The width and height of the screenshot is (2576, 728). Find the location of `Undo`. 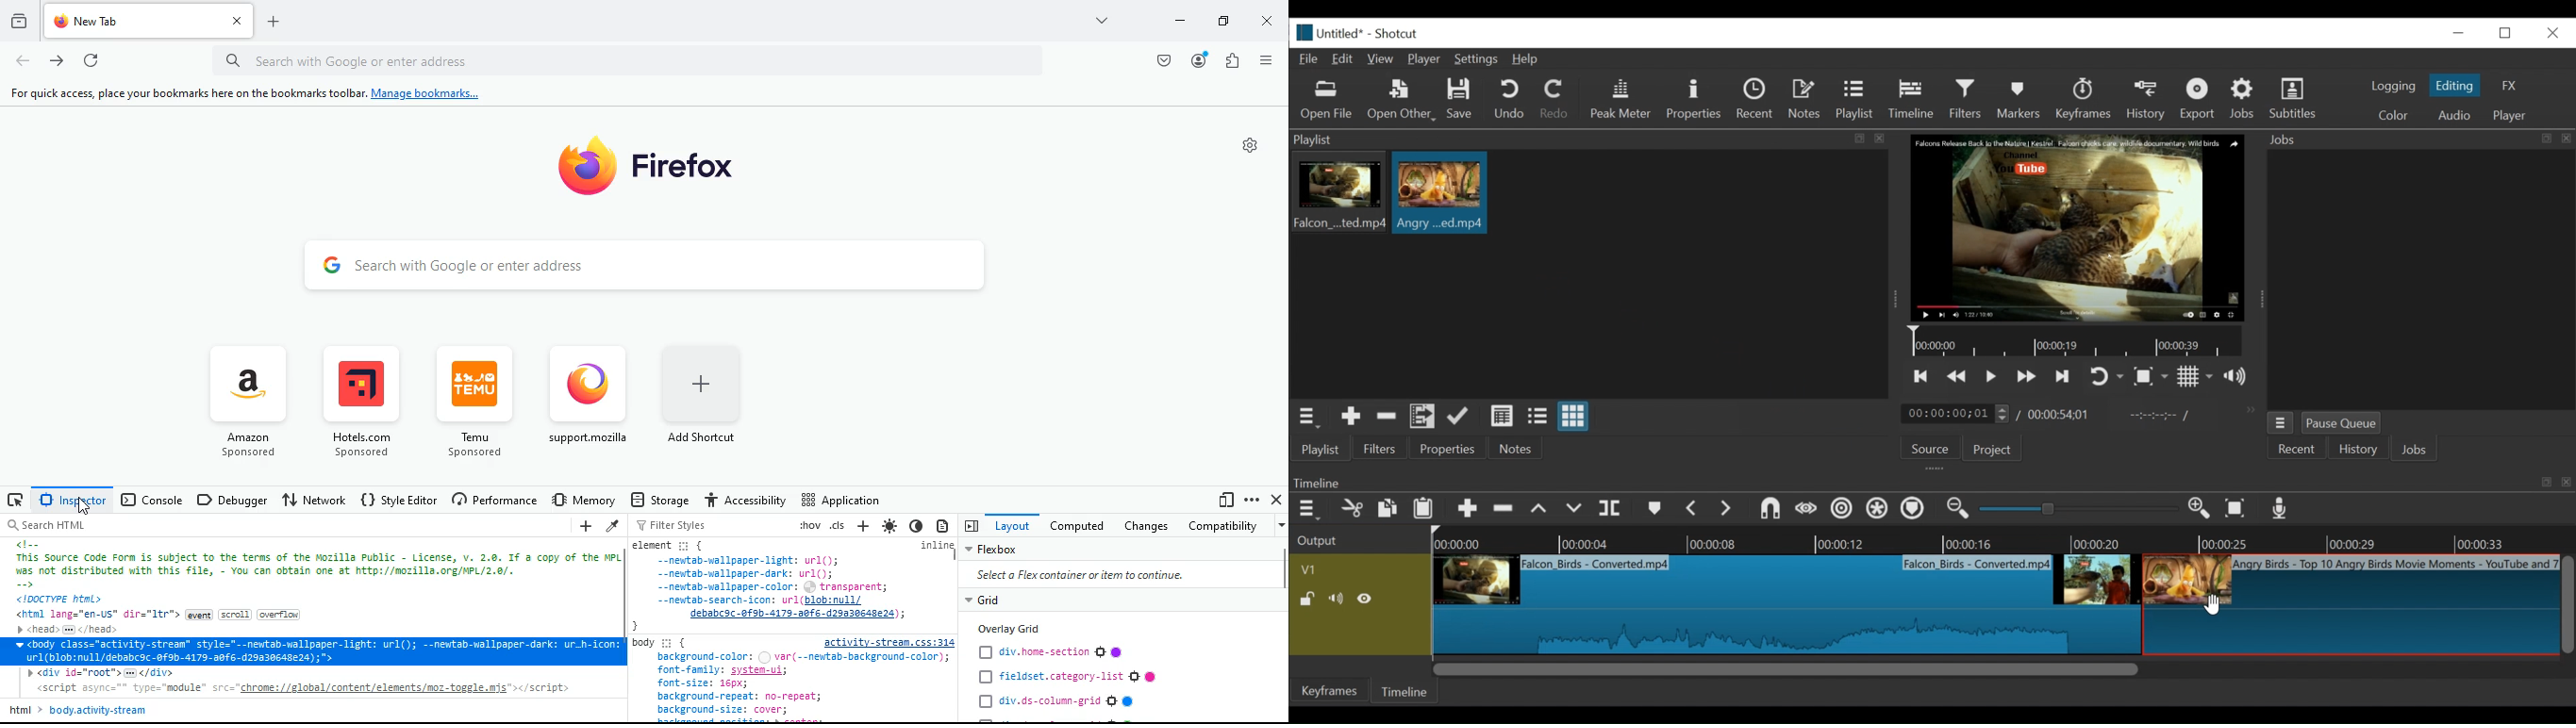

Undo is located at coordinates (1511, 100).